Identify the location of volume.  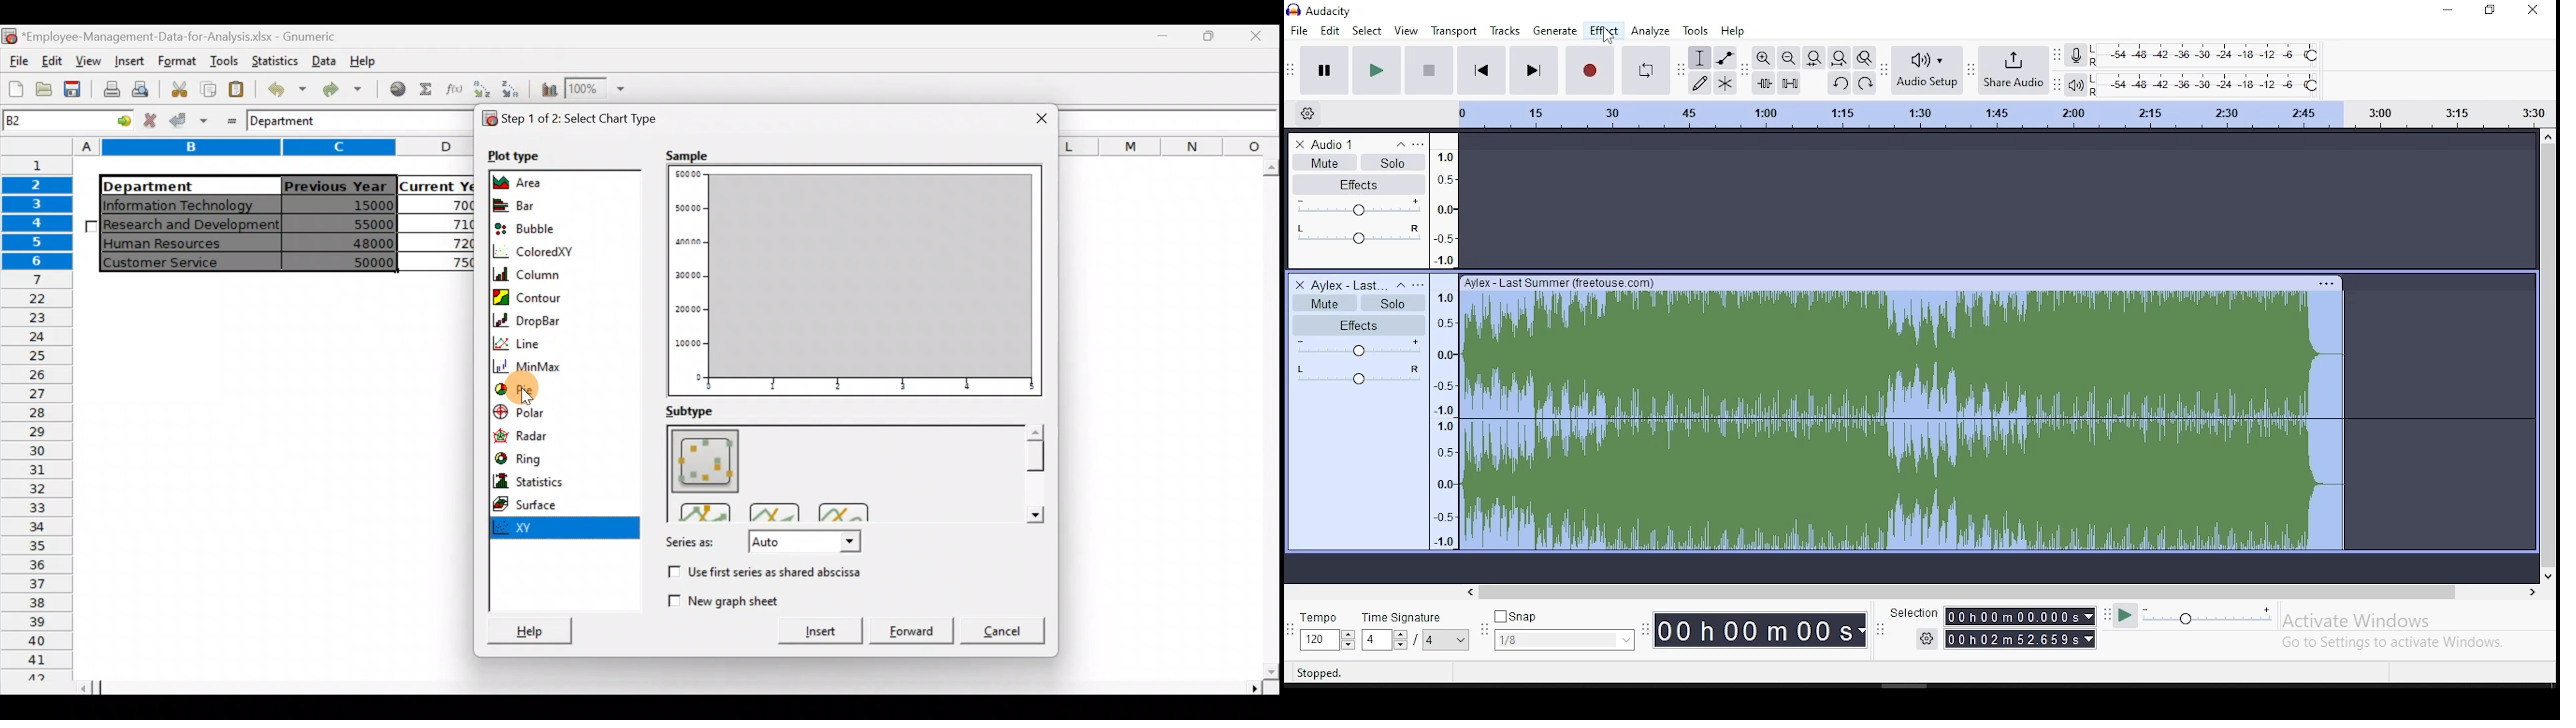
(1360, 210).